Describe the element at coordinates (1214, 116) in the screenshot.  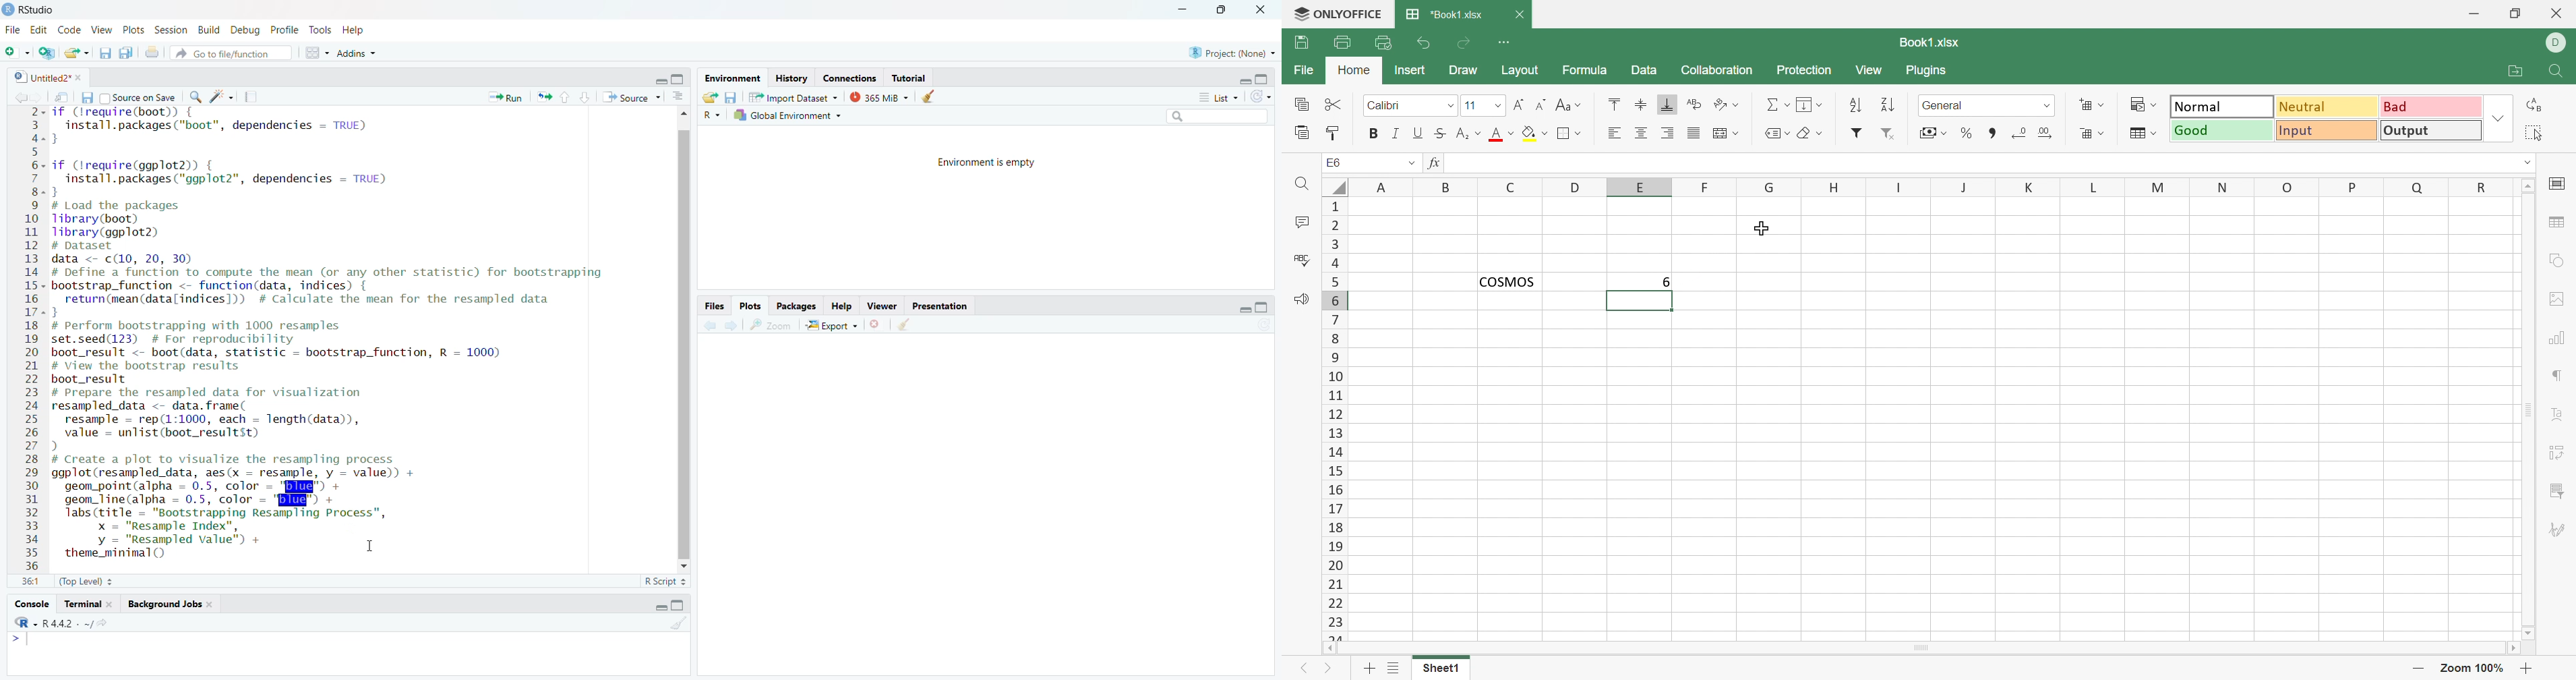
I see `search bar` at that location.